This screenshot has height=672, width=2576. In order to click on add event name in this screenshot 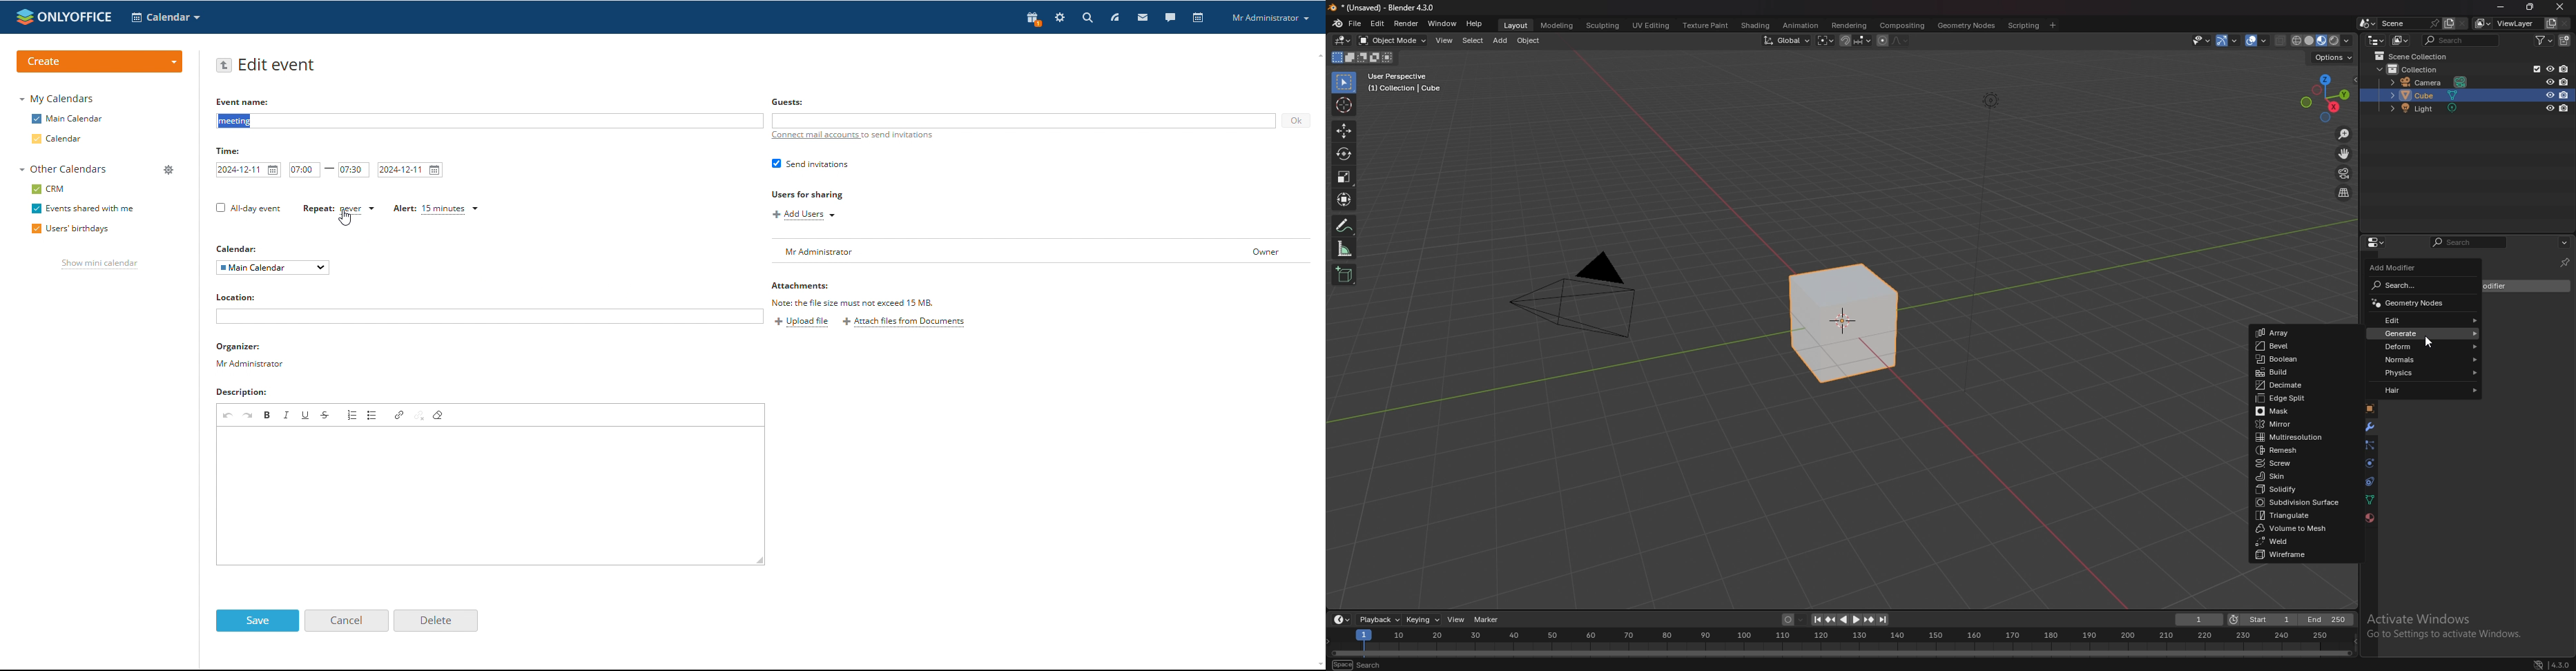, I will do `click(489, 121)`.